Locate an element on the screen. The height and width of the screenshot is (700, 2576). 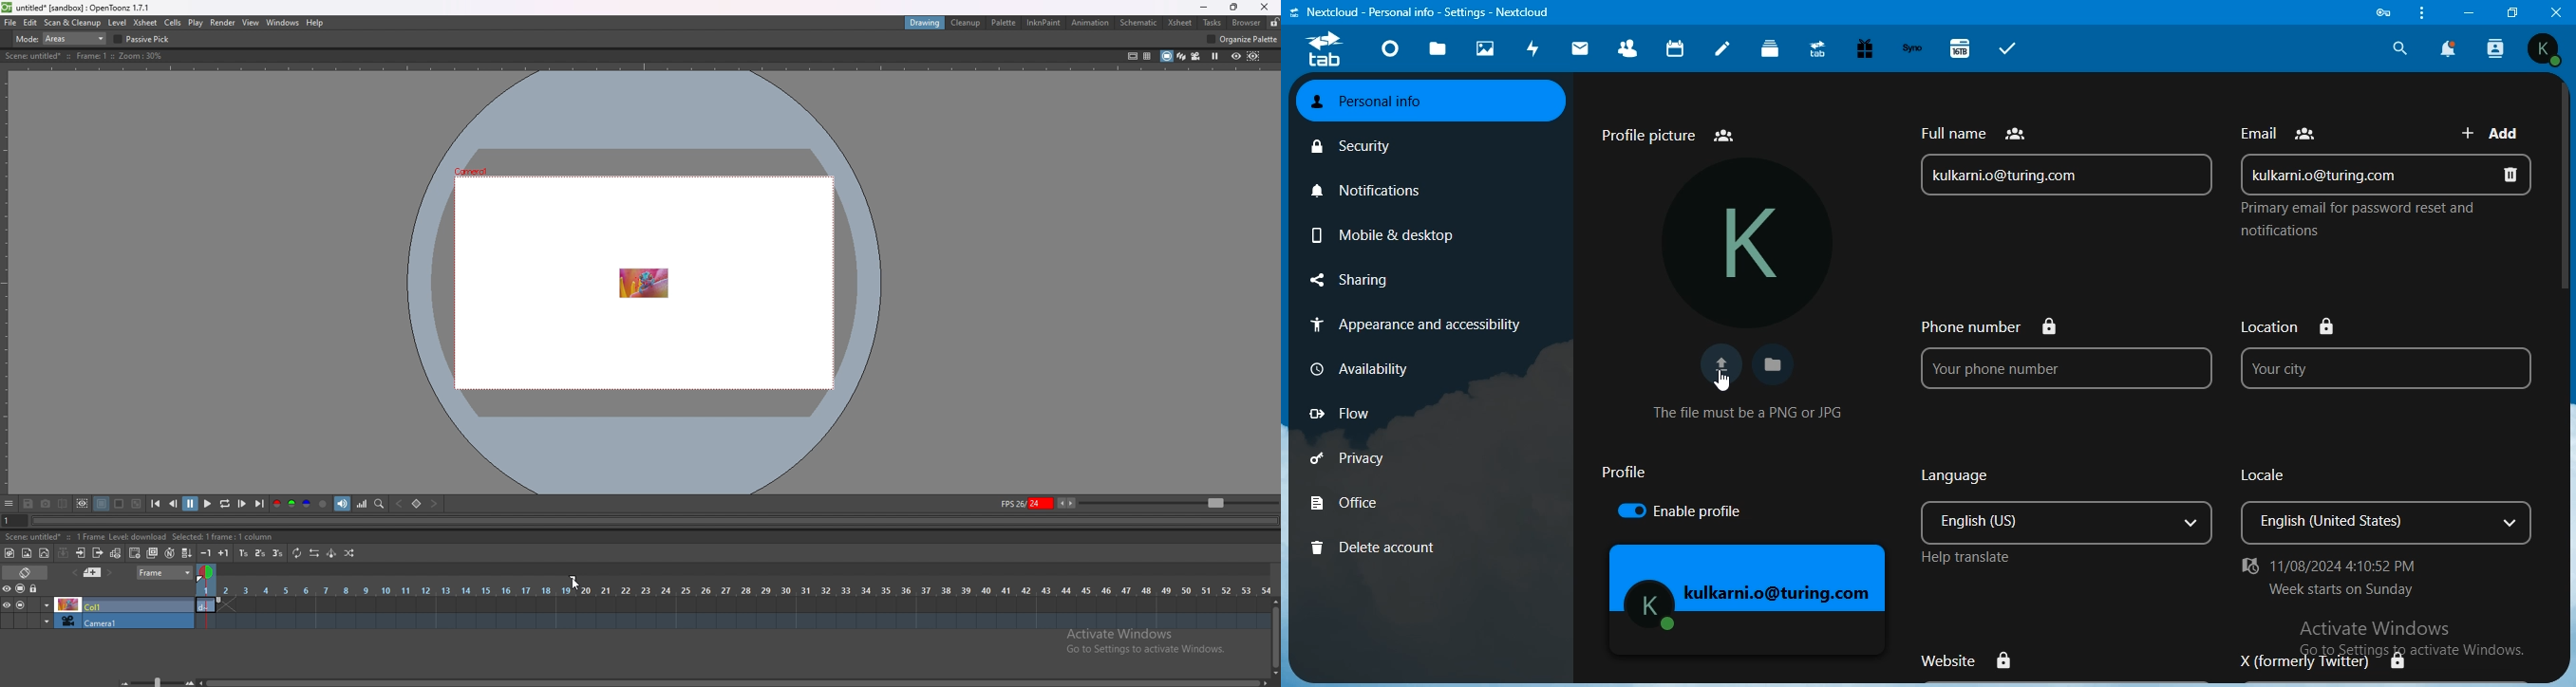
play is located at coordinates (208, 502).